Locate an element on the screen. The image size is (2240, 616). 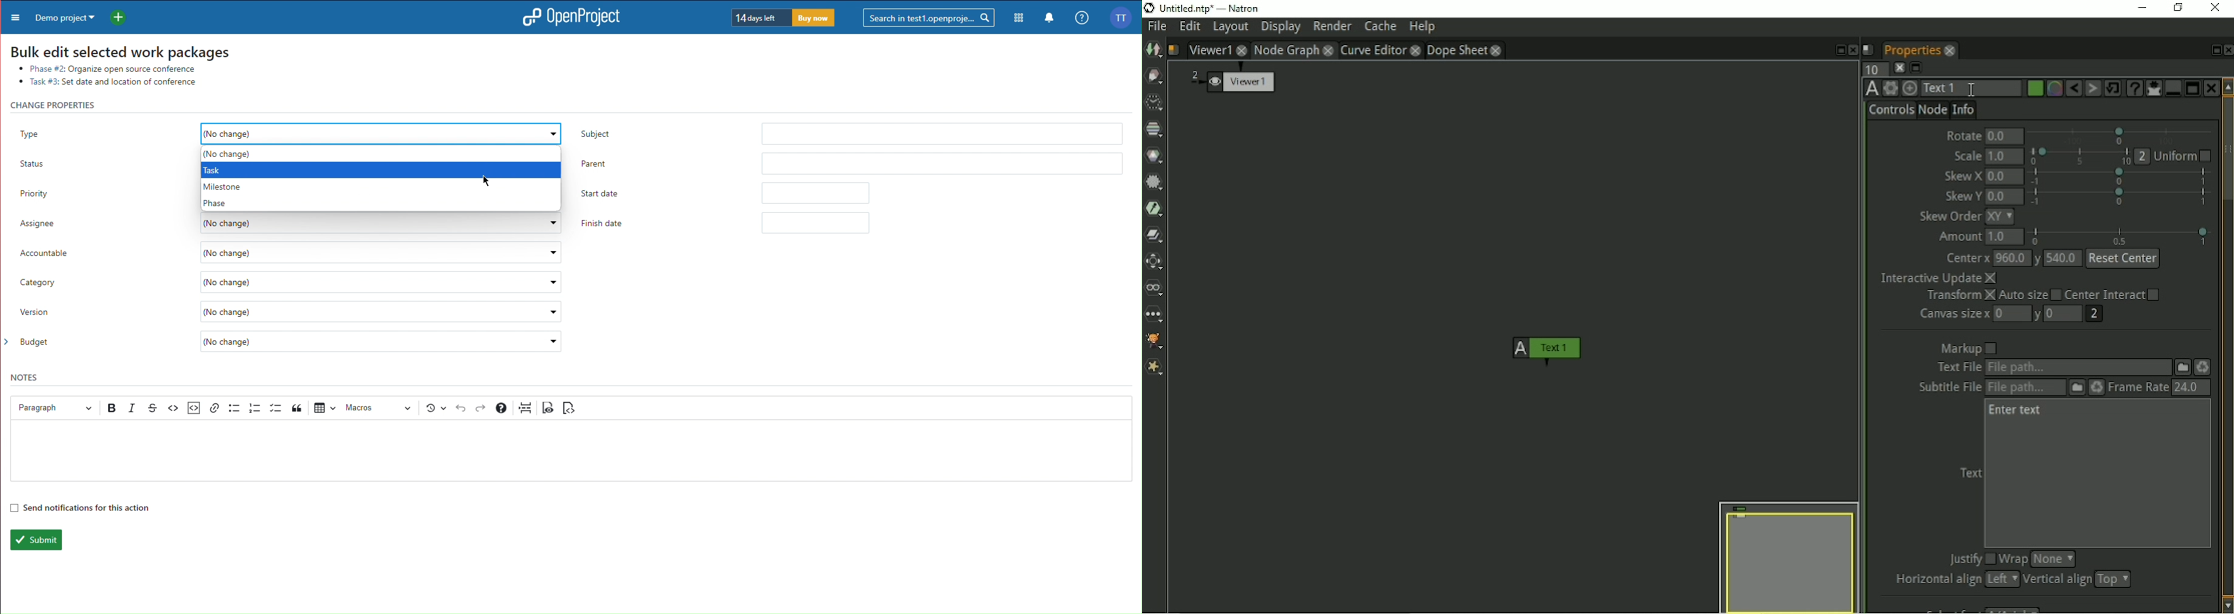
none is located at coordinates (2053, 558).